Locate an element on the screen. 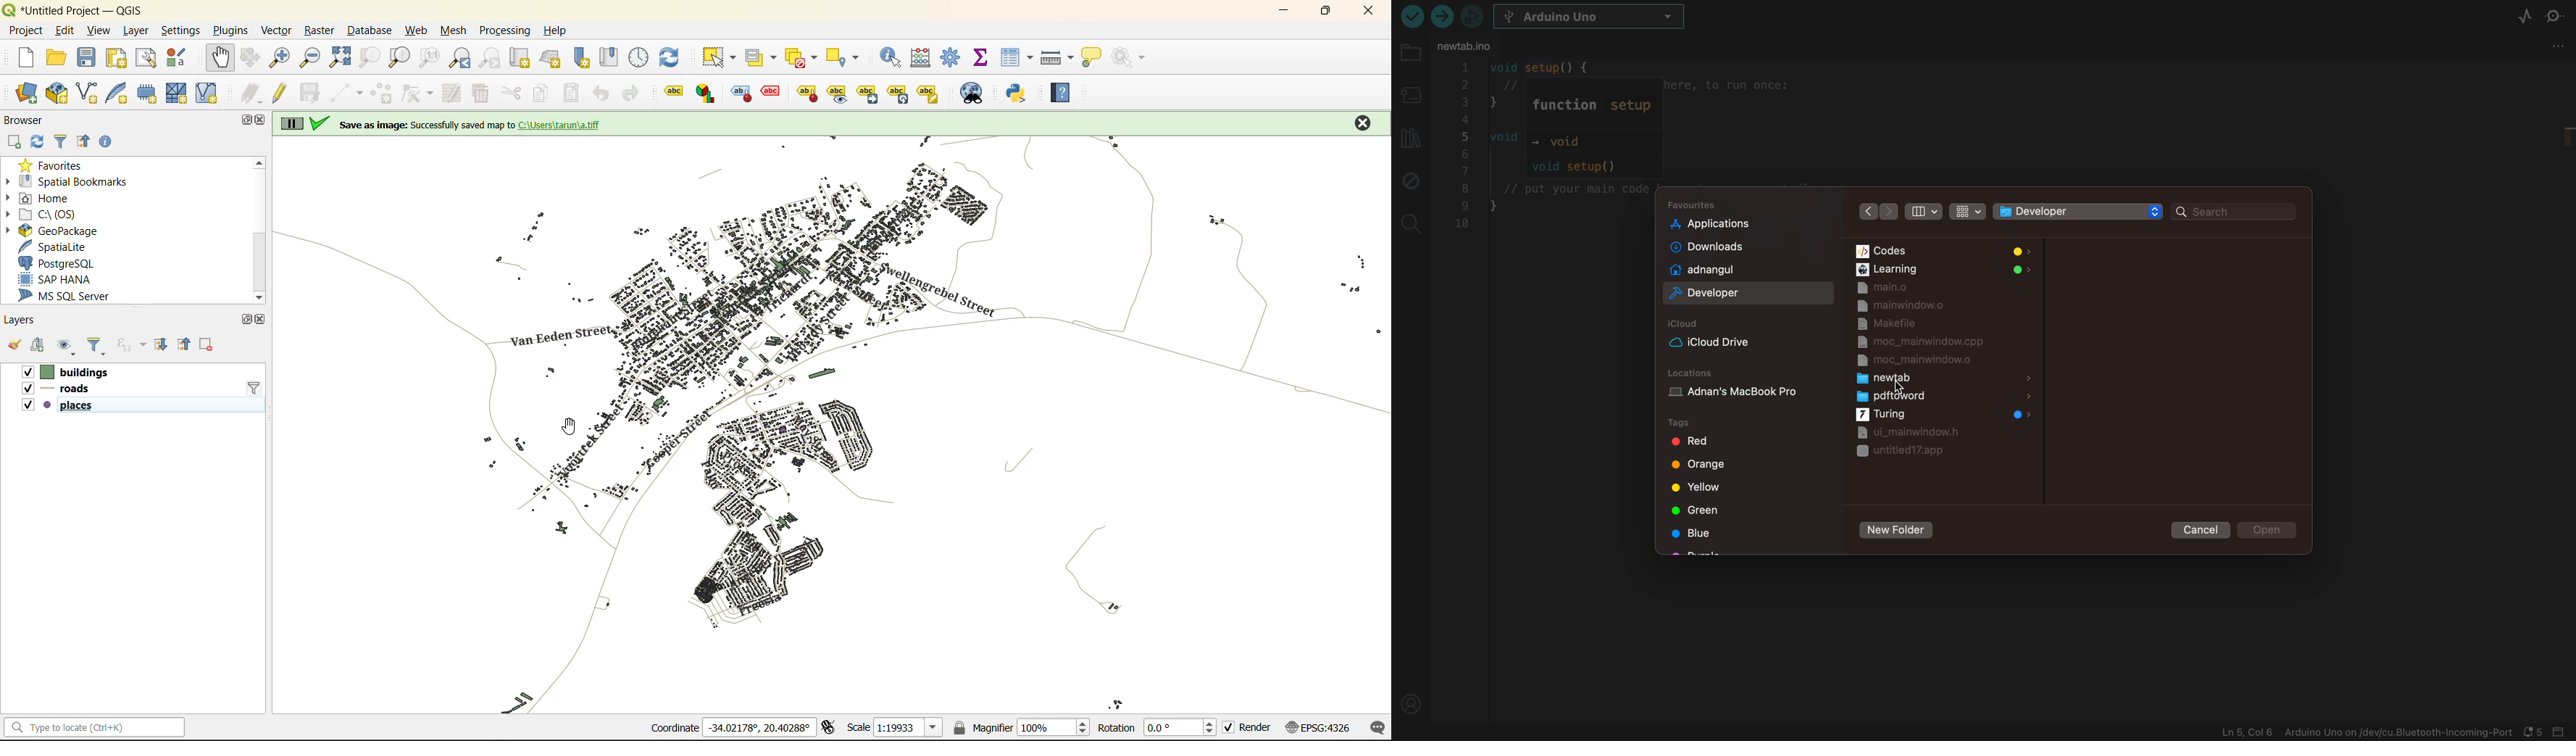 The width and height of the screenshot is (2576, 756). toggle extents is located at coordinates (827, 728).